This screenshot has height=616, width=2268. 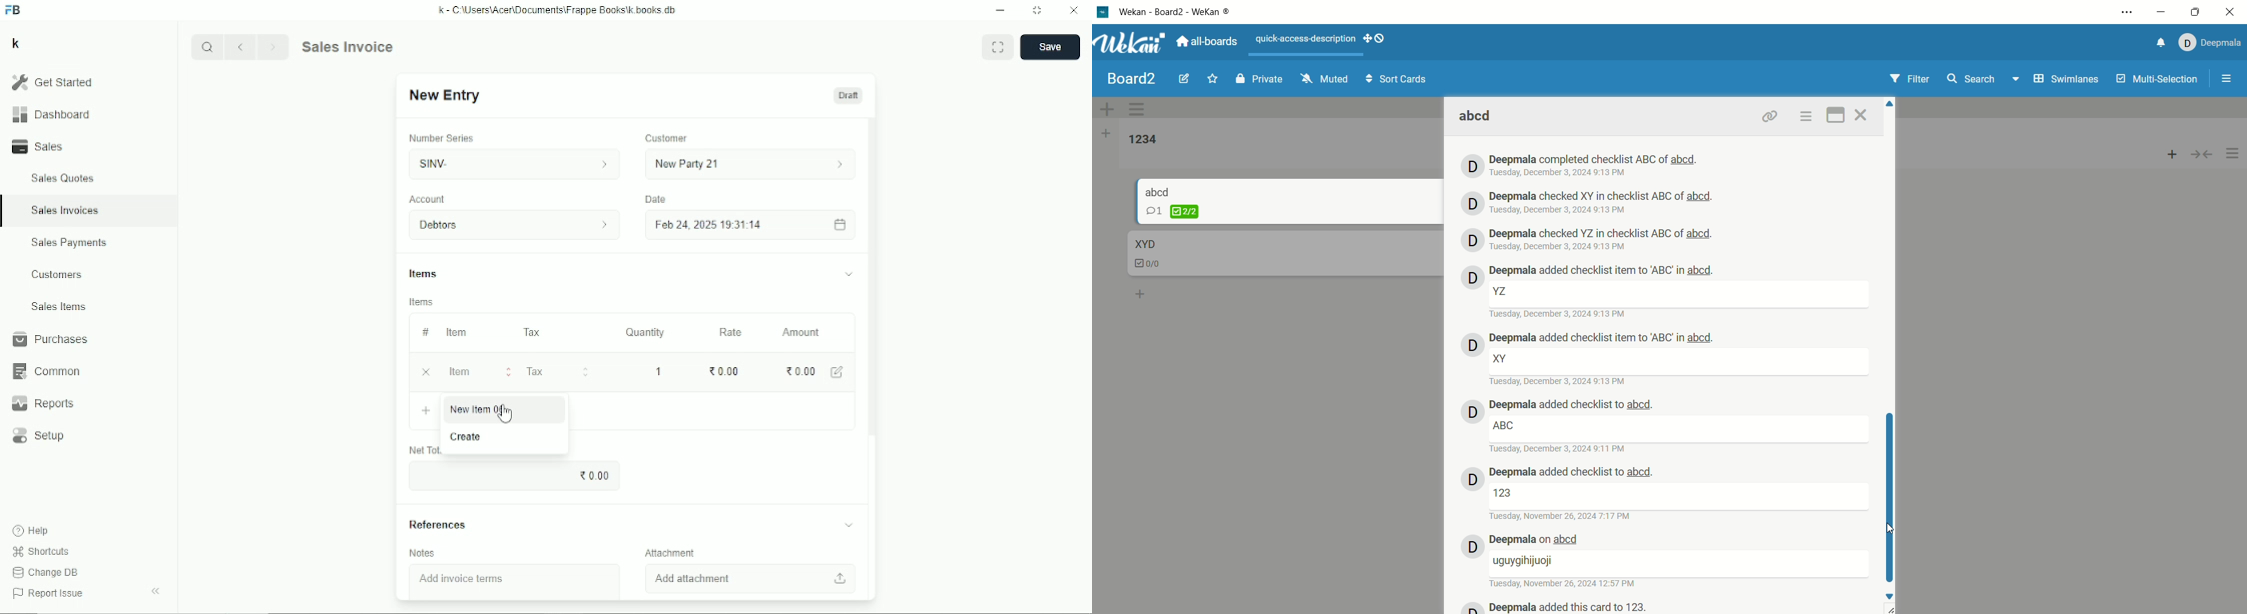 What do you see at coordinates (560, 371) in the screenshot?
I see `Tax` at bounding box center [560, 371].